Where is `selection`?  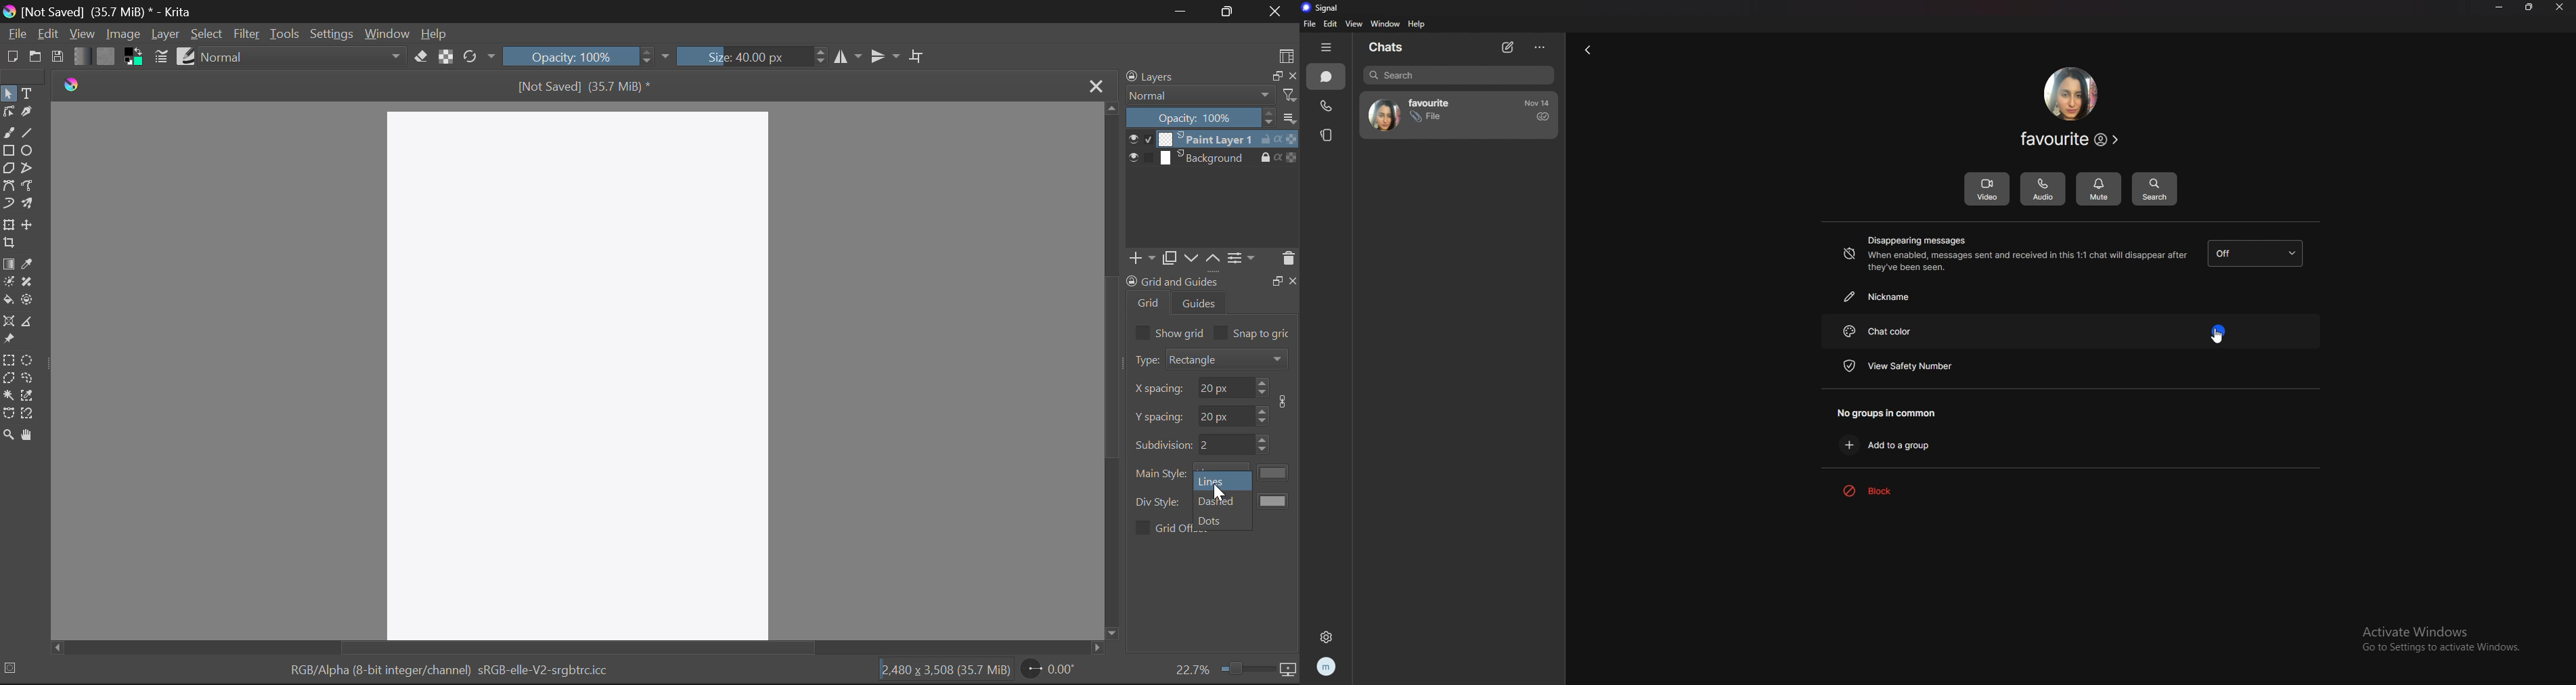
selection is located at coordinates (13, 667).